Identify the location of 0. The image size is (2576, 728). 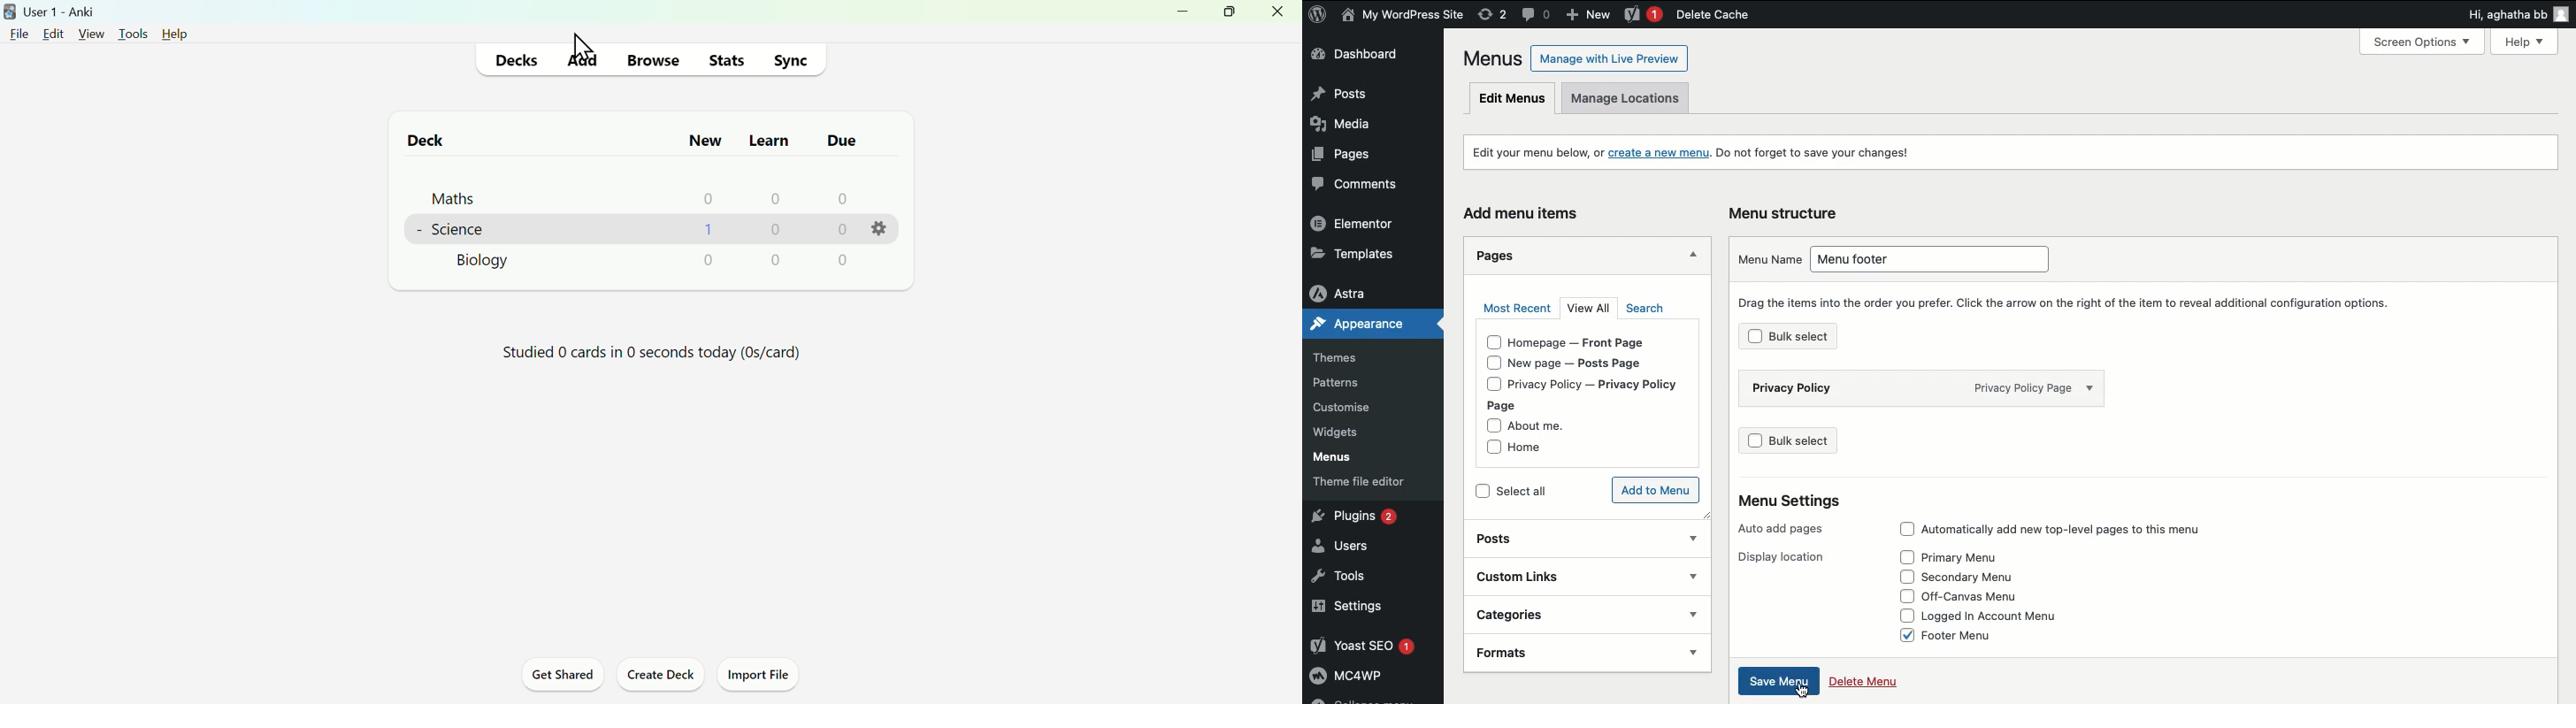
(707, 231).